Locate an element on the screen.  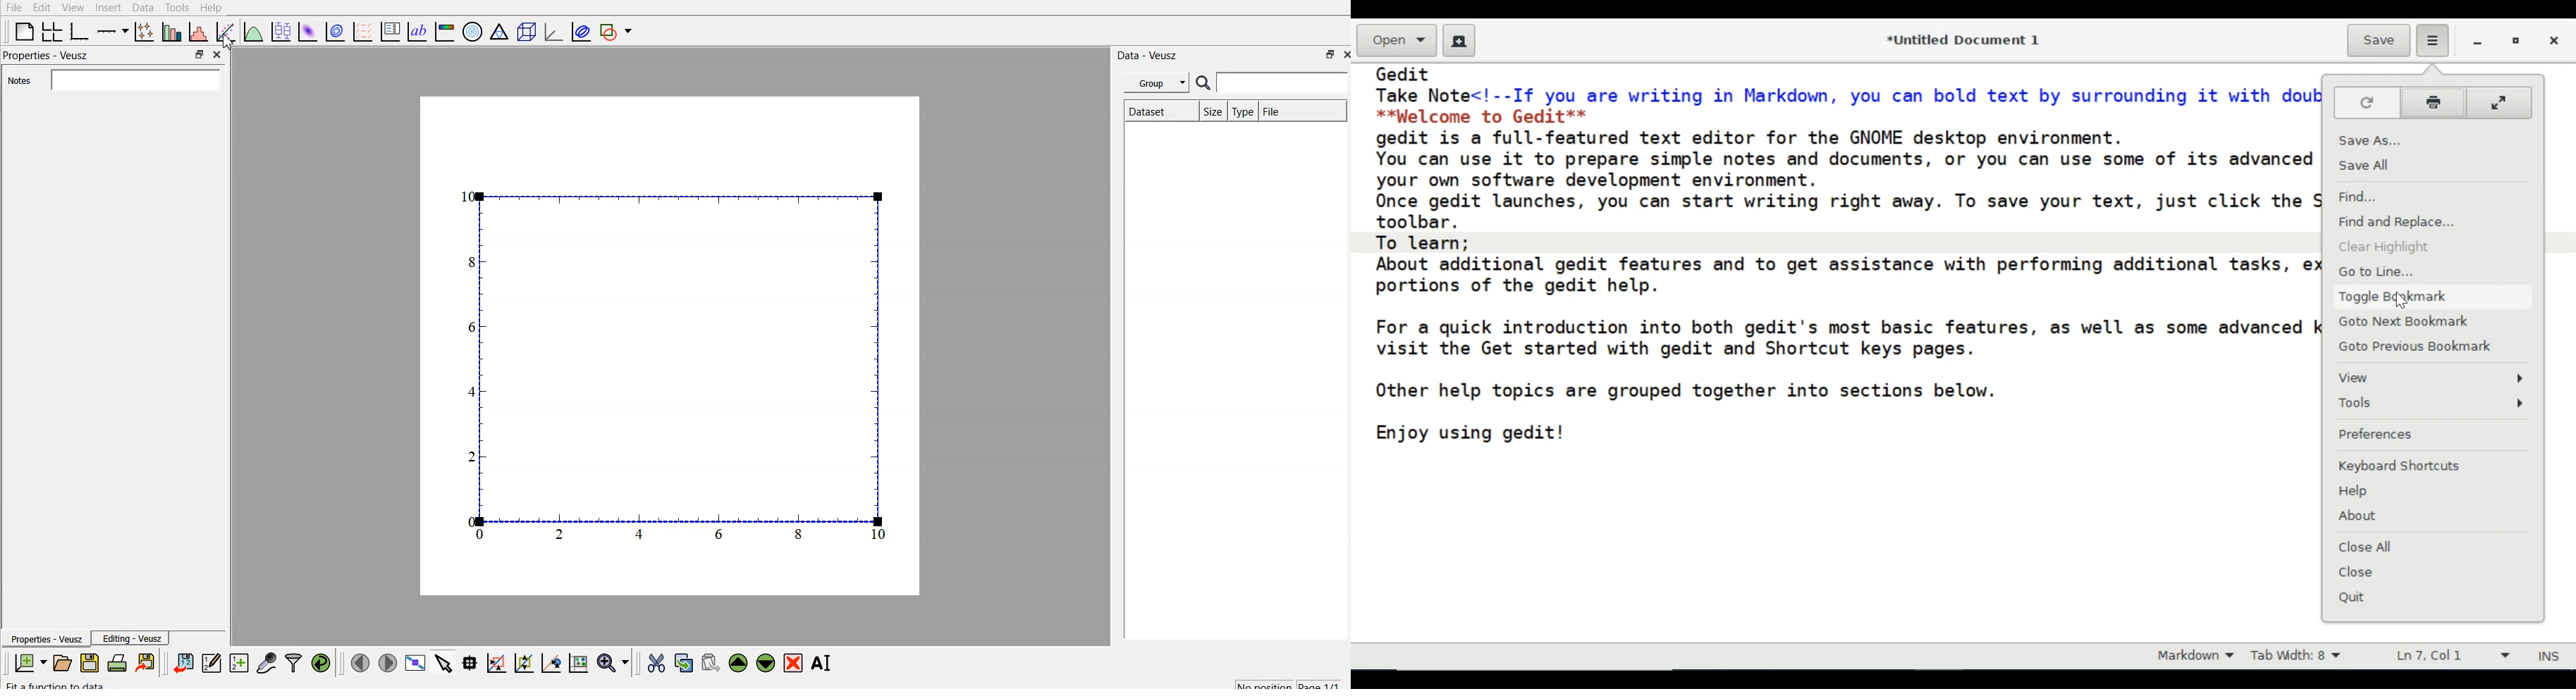
To learn; is located at coordinates (1424, 242).